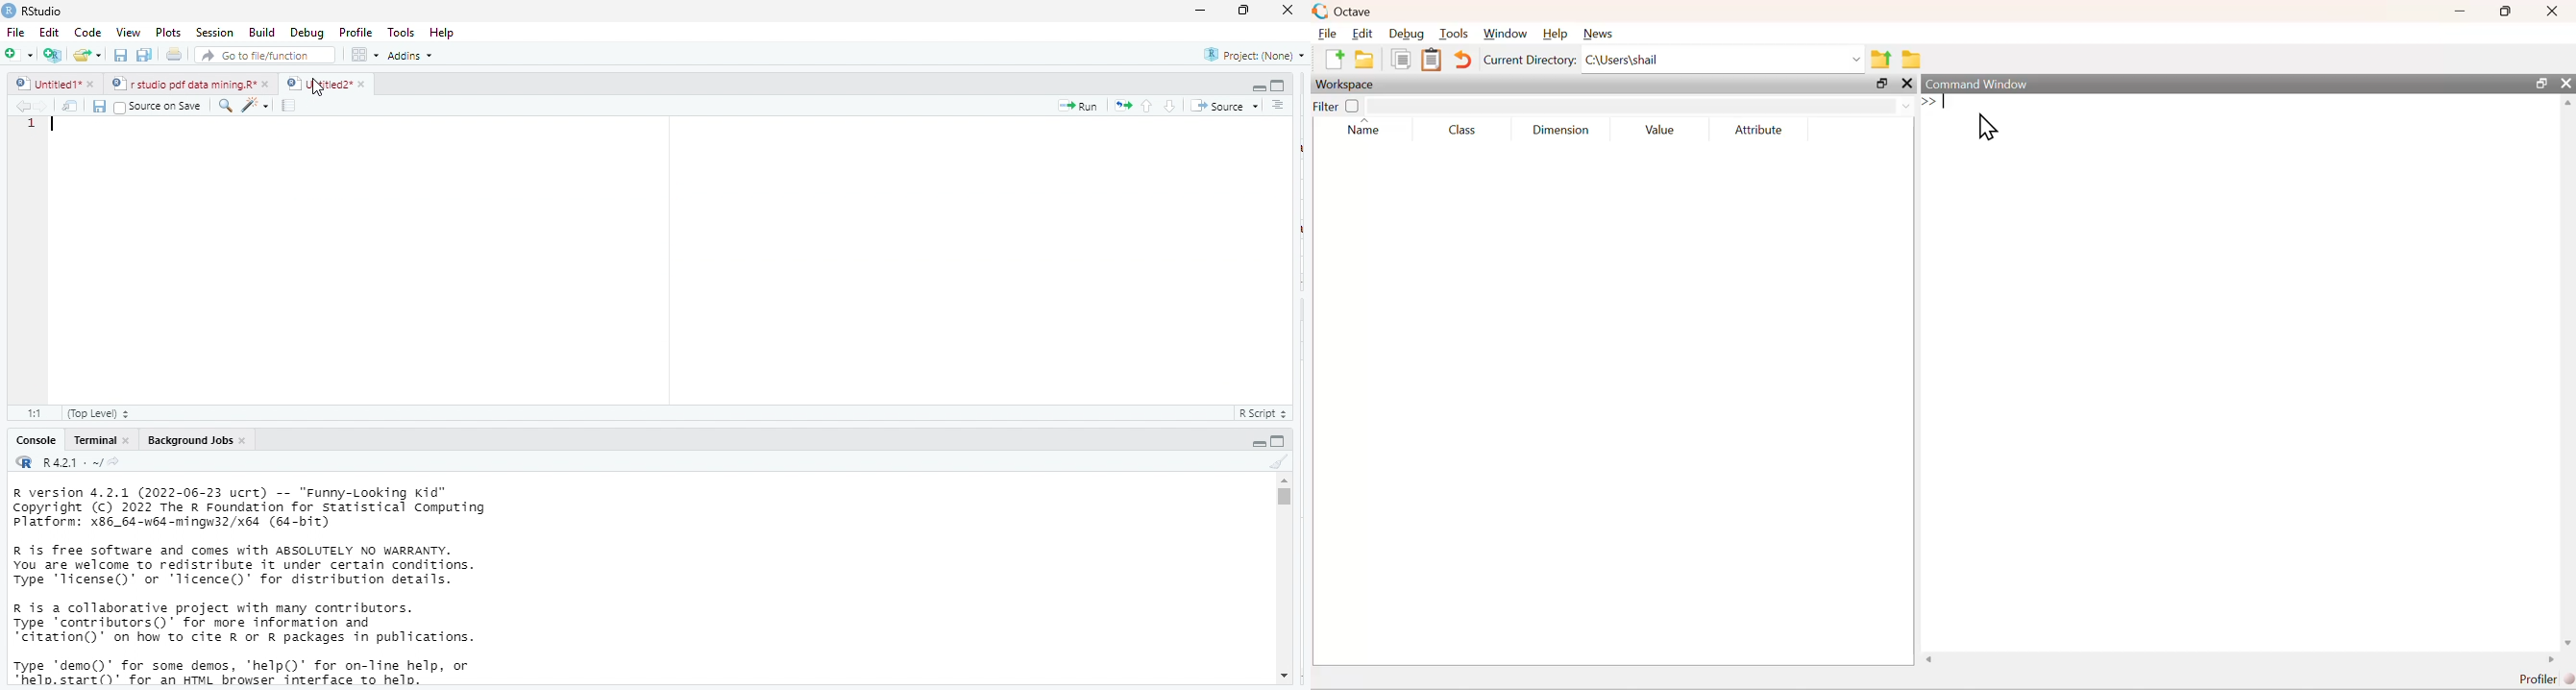  Describe the element at coordinates (1283, 579) in the screenshot. I see `vertical scroll bar` at that location.